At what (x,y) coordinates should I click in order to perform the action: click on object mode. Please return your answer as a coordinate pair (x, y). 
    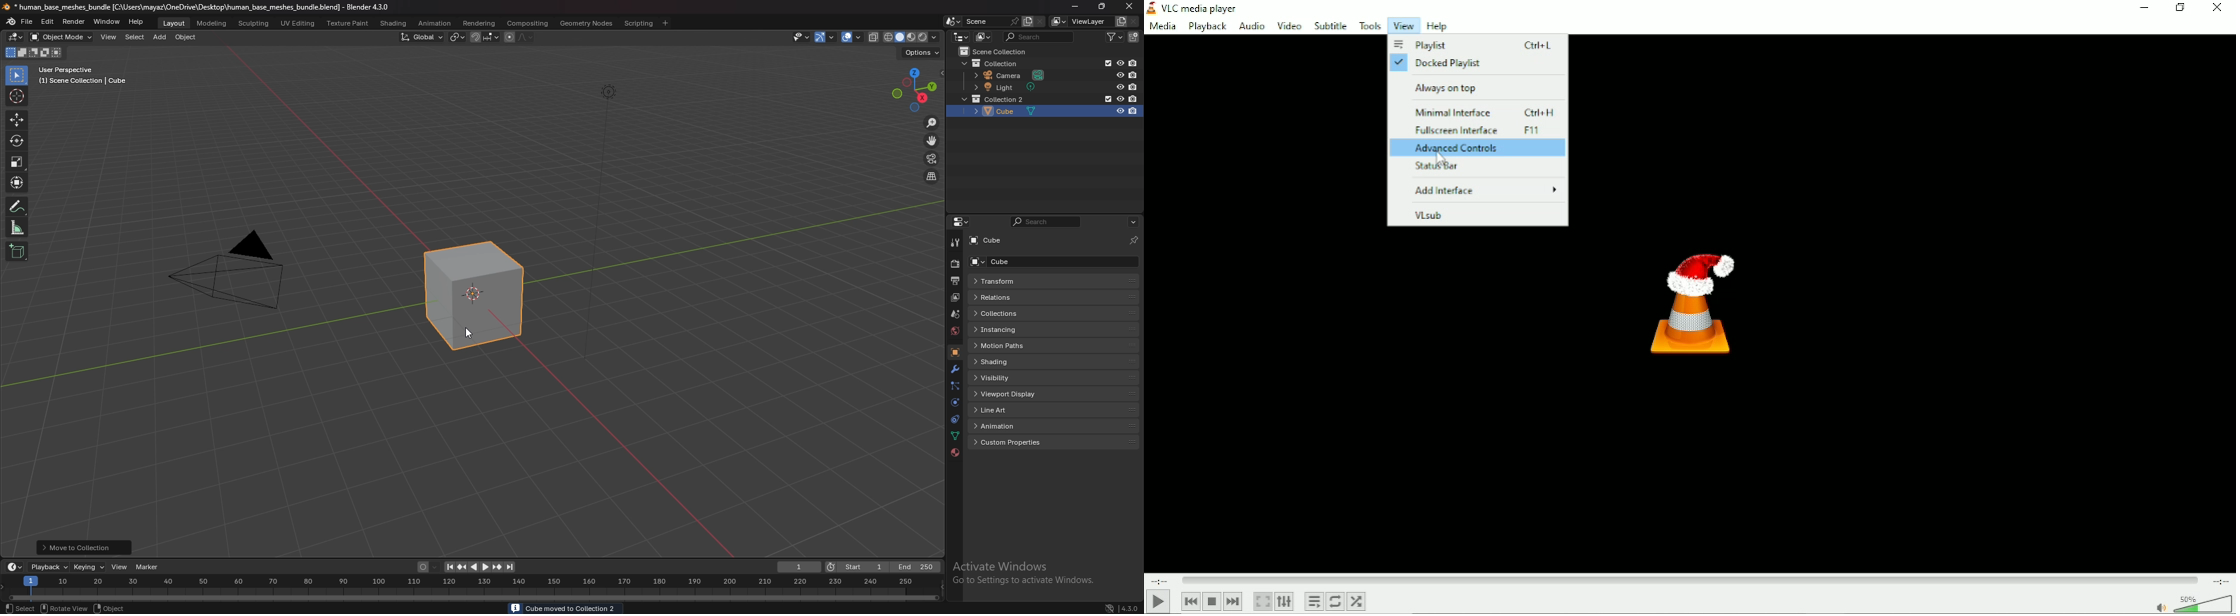
    Looking at the image, I should click on (61, 37).